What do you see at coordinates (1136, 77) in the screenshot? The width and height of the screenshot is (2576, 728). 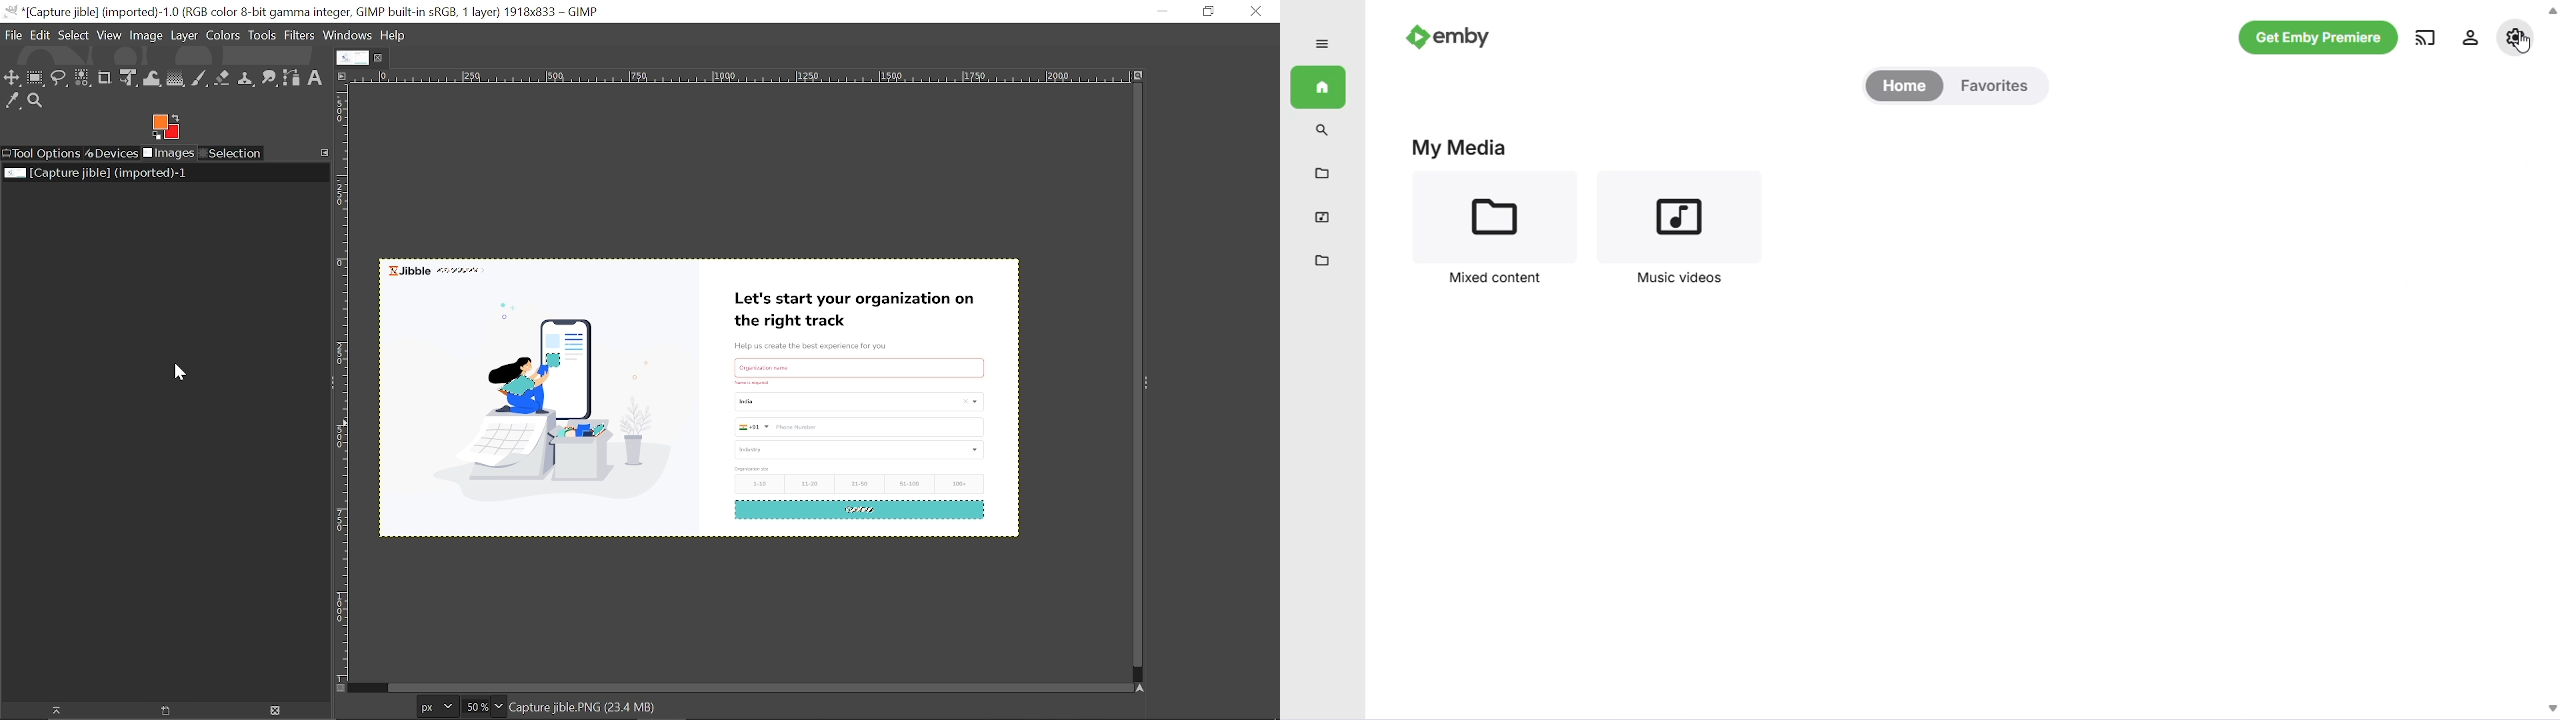 I see `Zoom when window size changes` at bounding box center [1136, 77].